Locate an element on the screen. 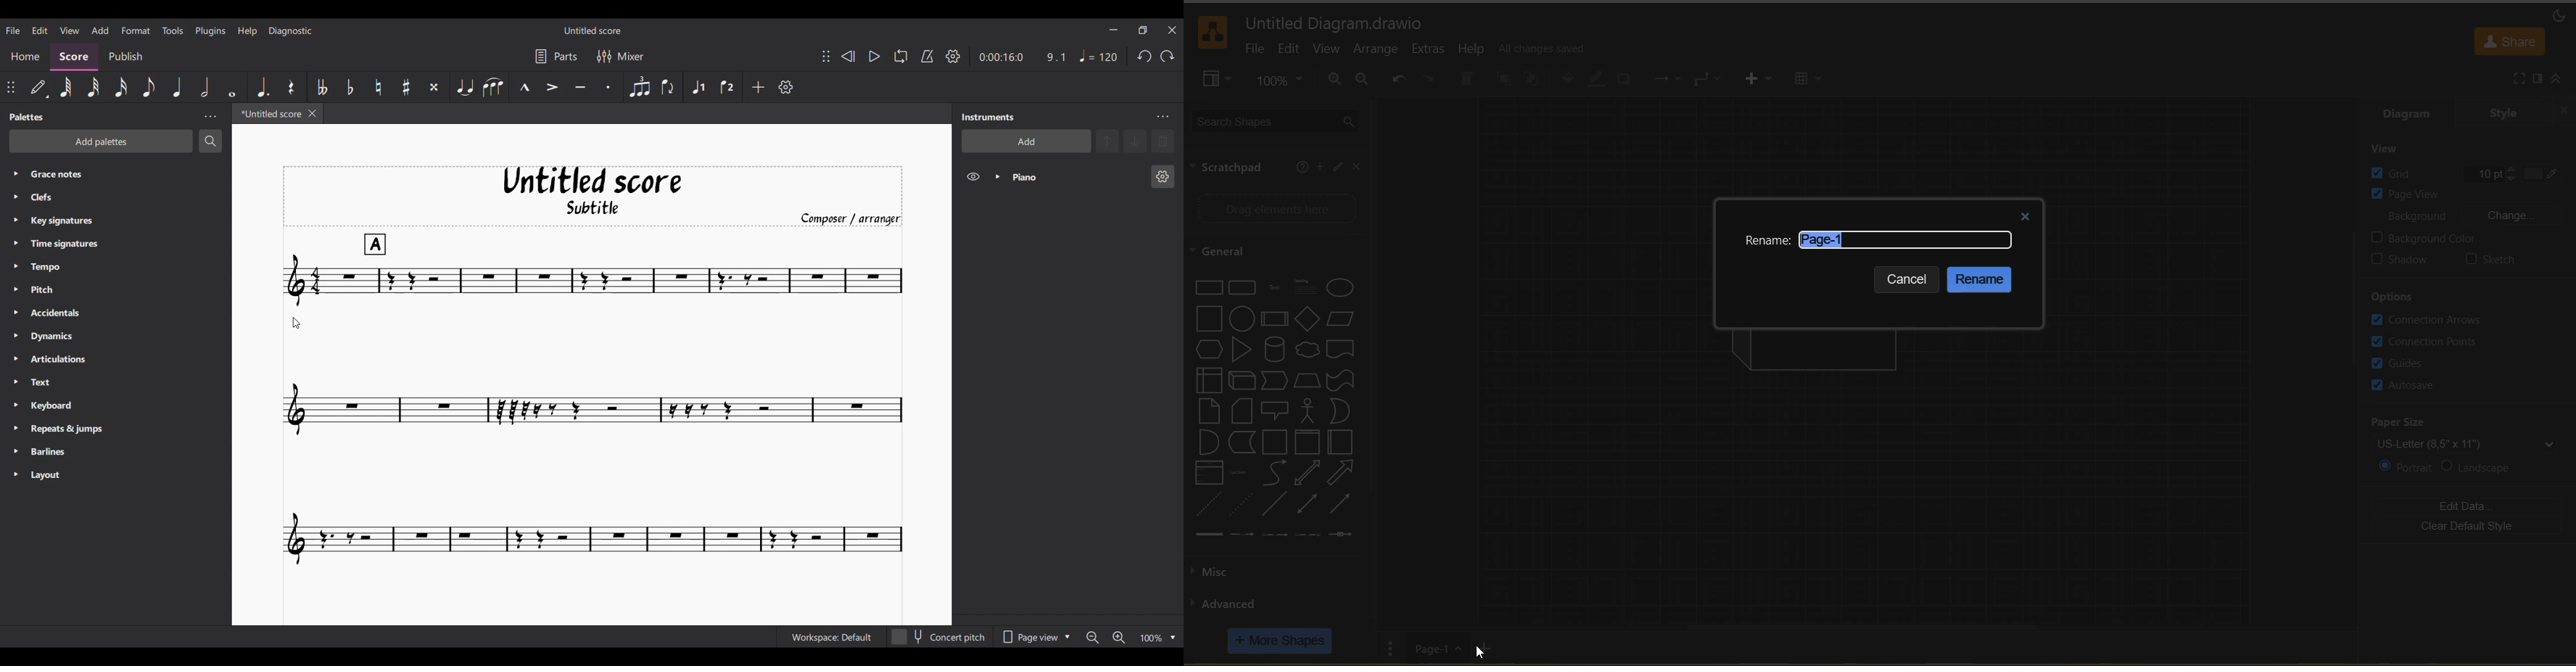 This screenshot has width=2576, height=672. Toggle flat is located at coordinates (351, 87).